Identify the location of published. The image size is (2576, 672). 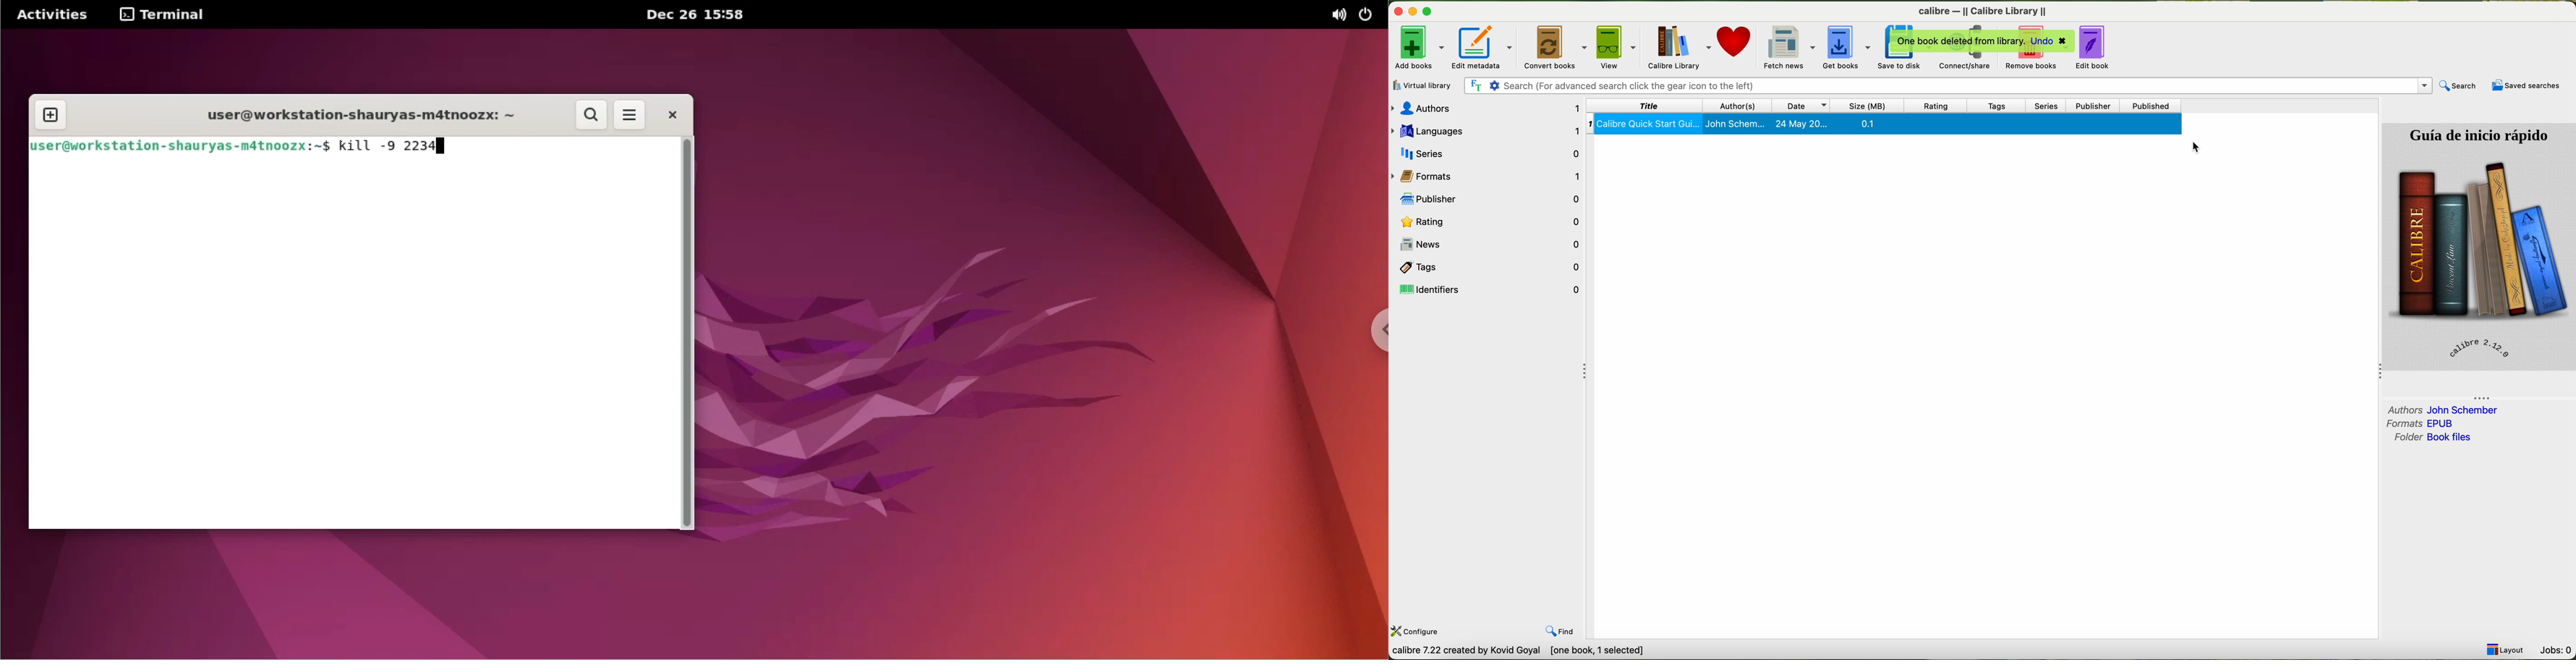
(2153, 105).